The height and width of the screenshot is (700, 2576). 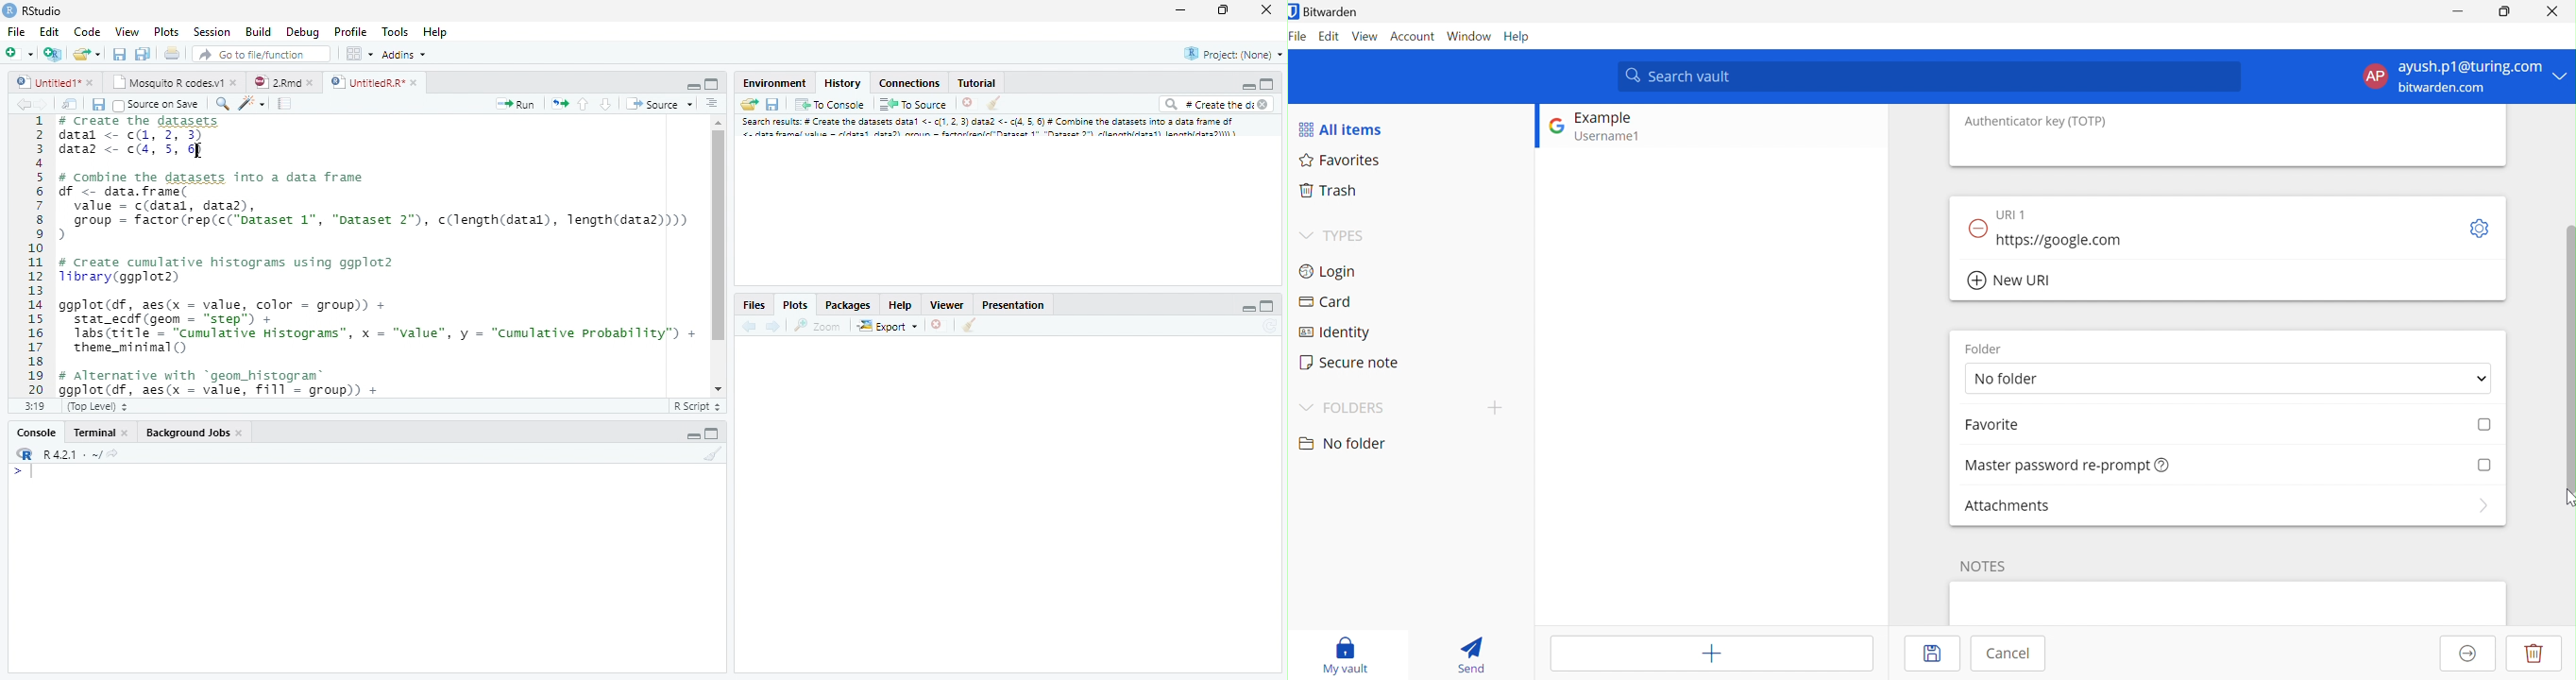 What do you see at coordinates (516, 104) in the screenshot?
I see `Run` at bounding box center [516, 104].